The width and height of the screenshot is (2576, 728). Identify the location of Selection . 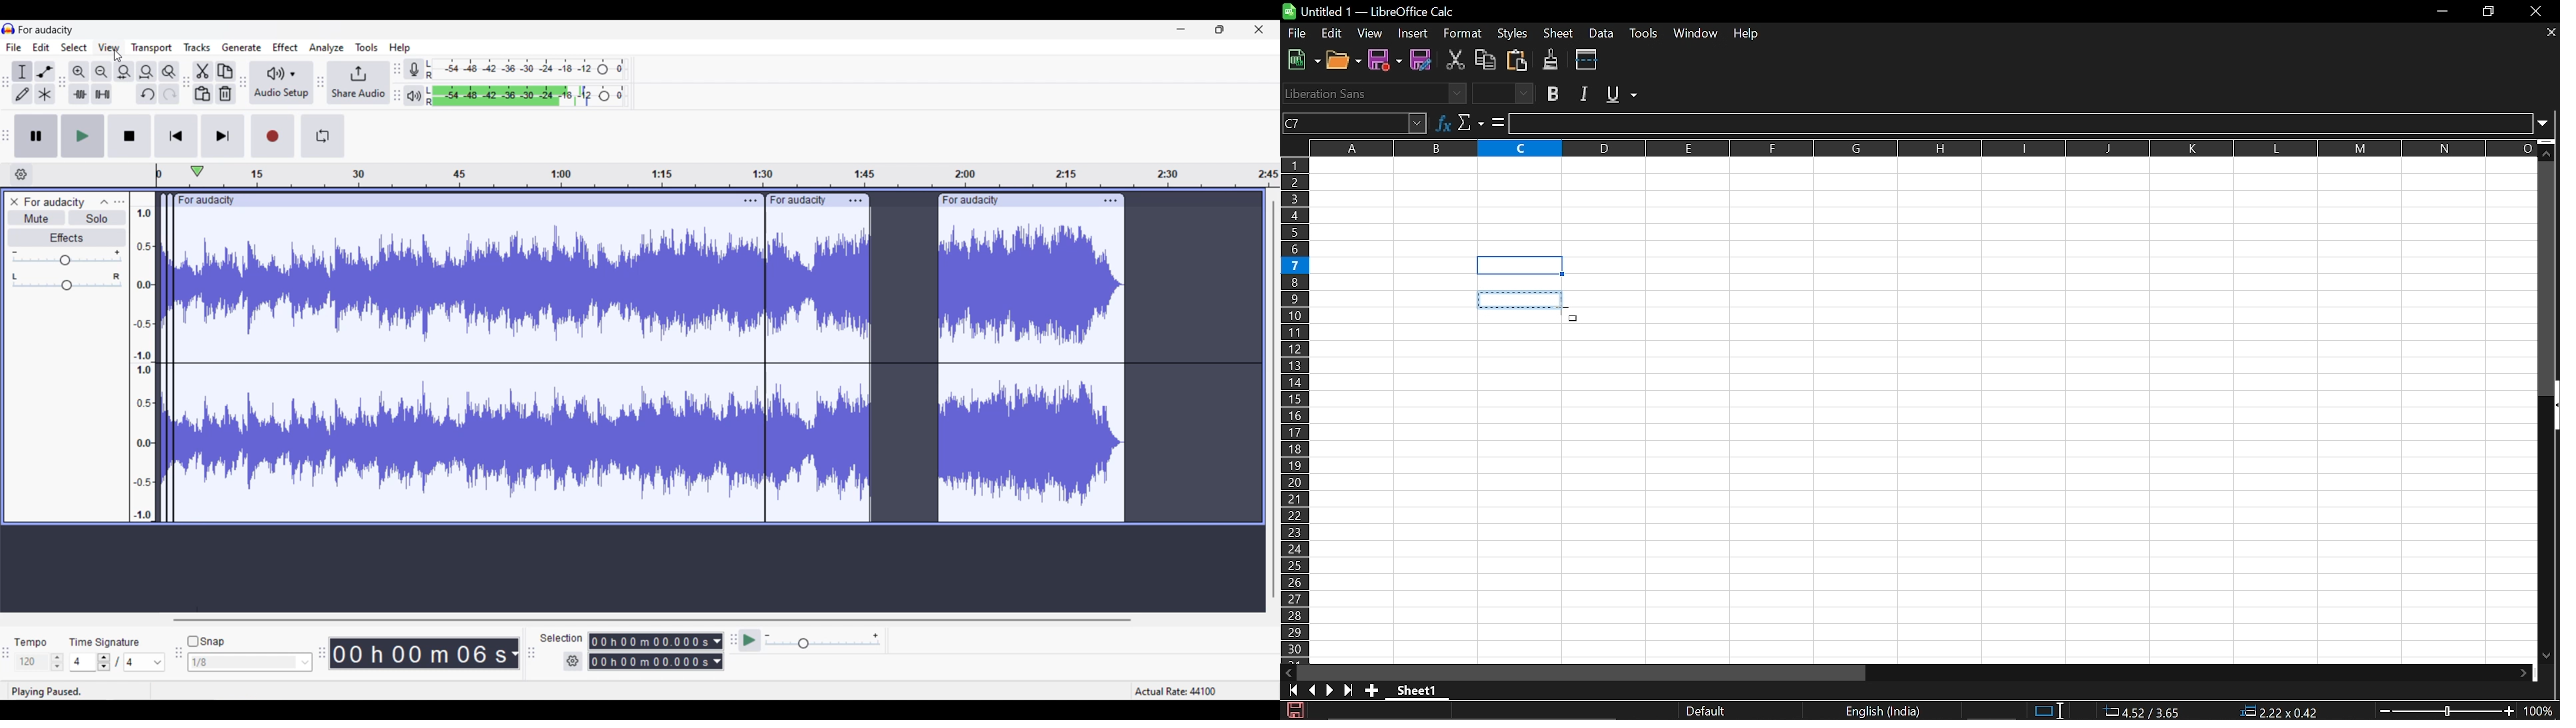
(2042, 711).